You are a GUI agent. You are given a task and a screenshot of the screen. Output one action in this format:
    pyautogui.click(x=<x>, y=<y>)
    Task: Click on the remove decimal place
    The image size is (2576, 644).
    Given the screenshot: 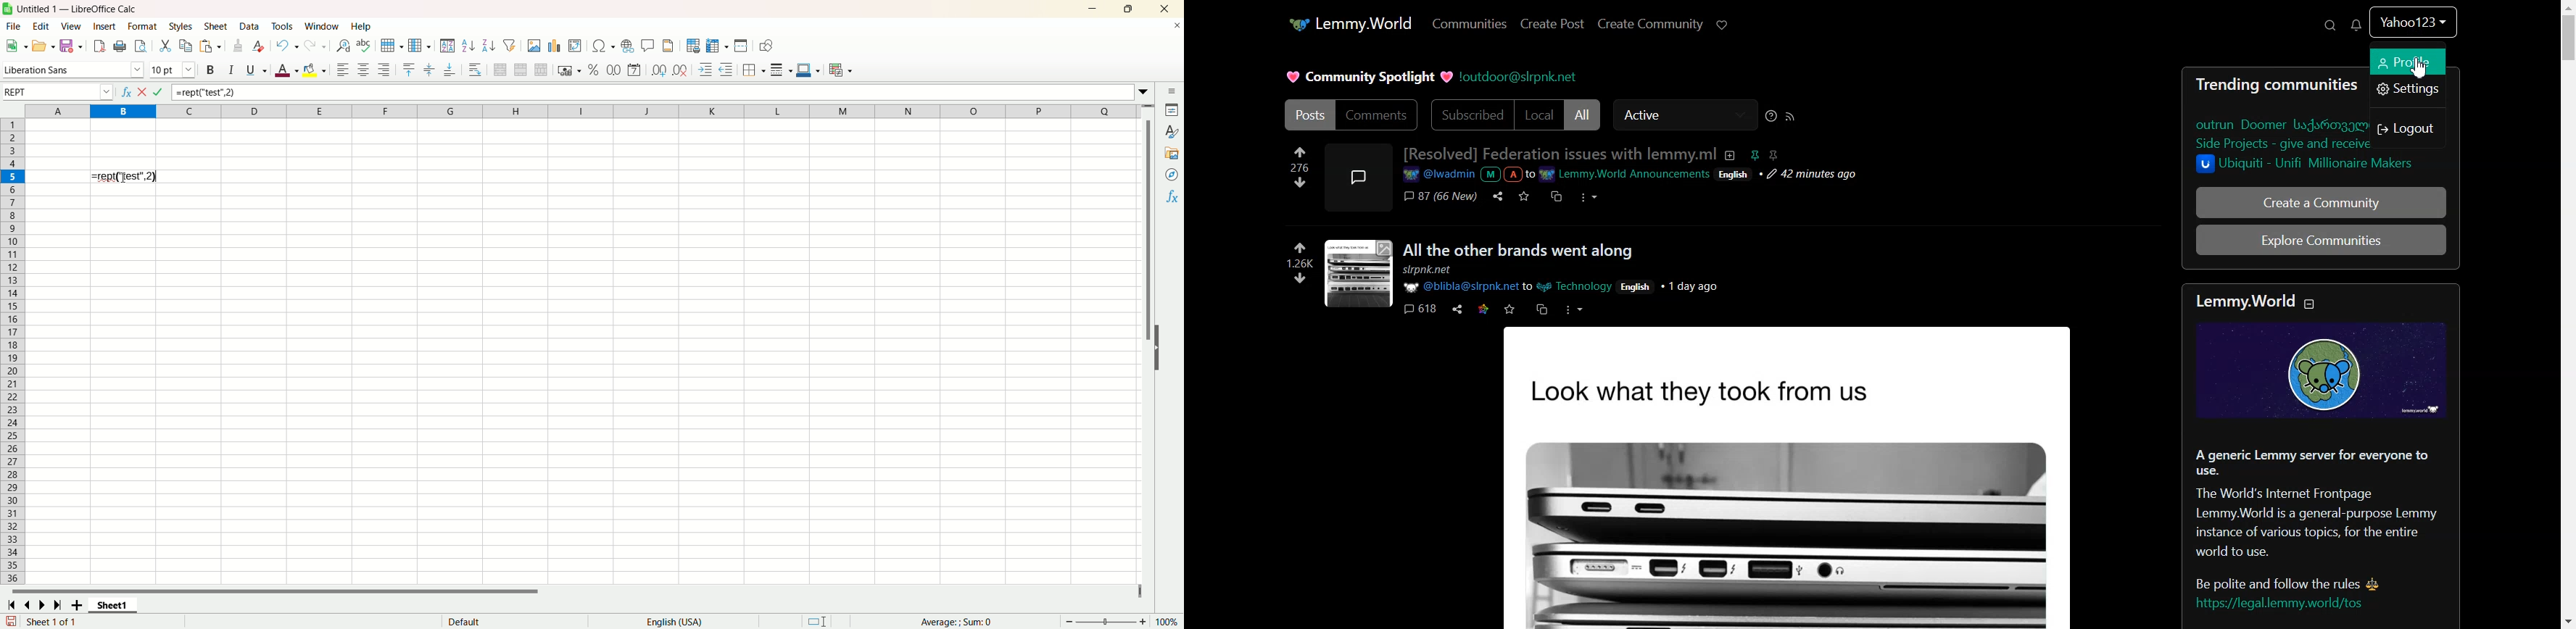 What is the action you would take?
    pyautogui.click(x=681, y=70)
    